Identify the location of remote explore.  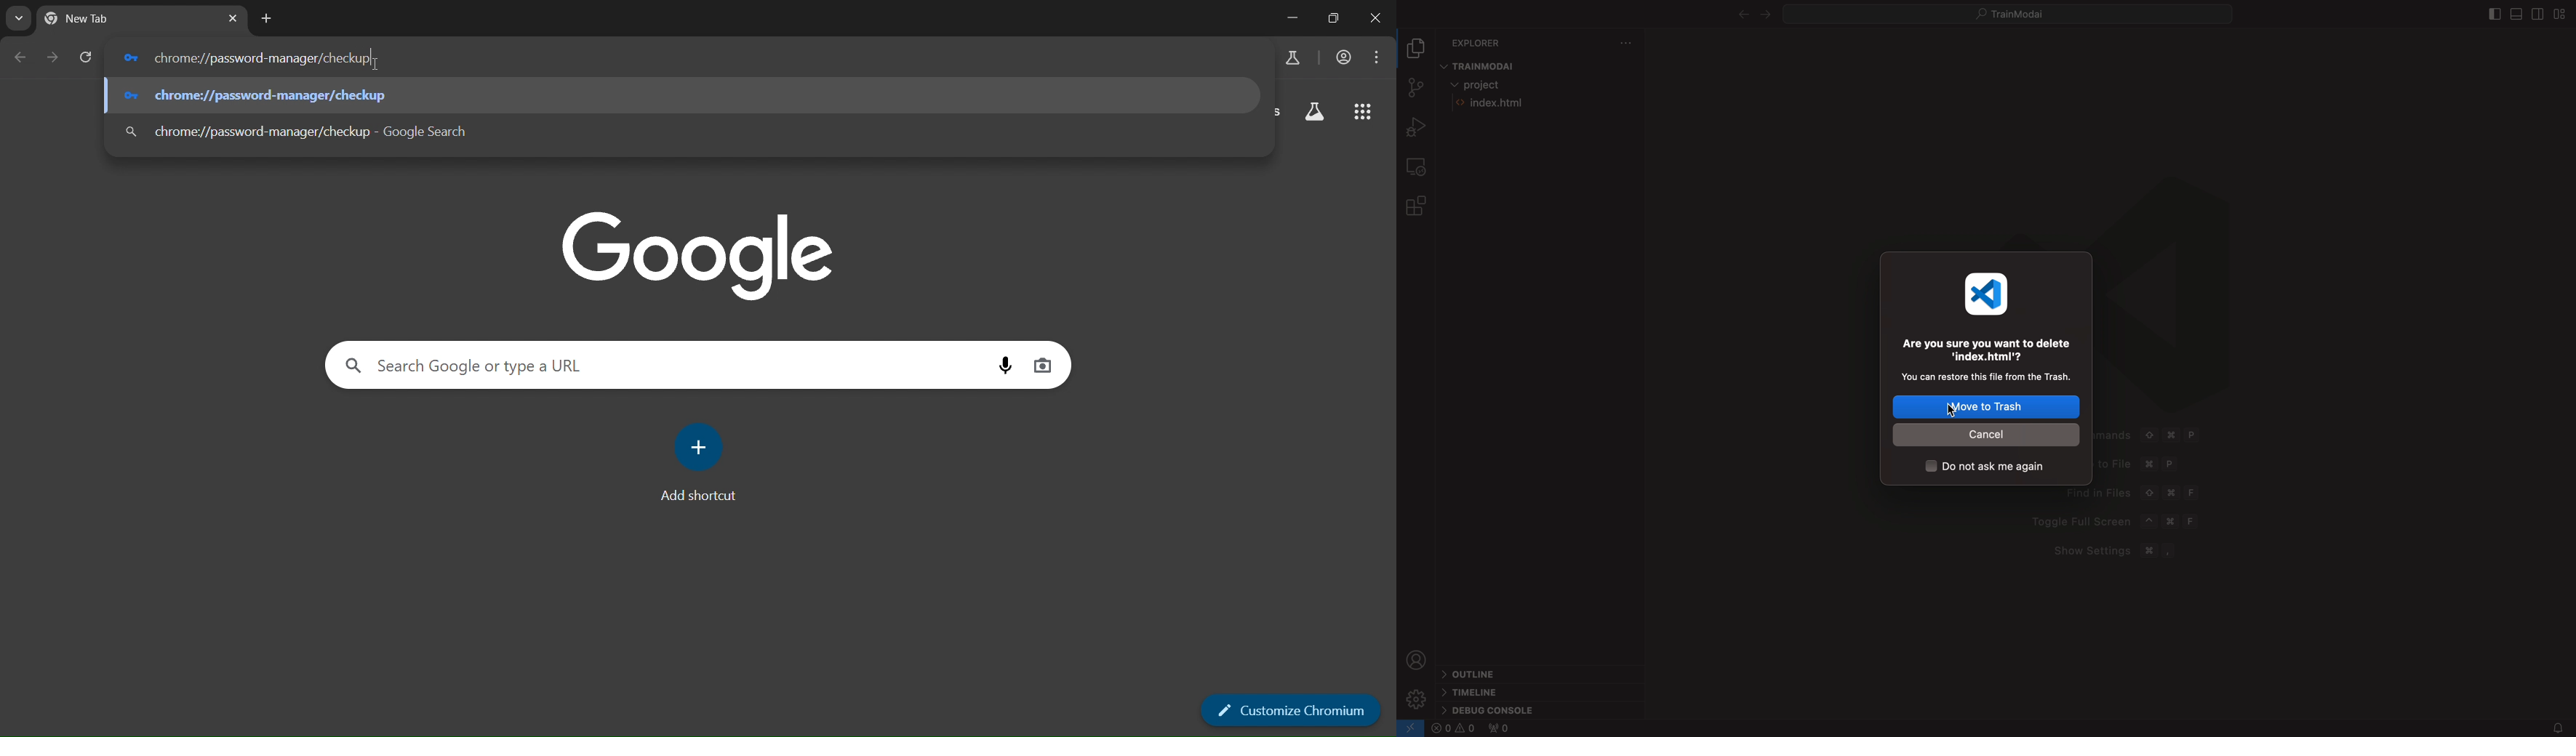
(1417, 165).